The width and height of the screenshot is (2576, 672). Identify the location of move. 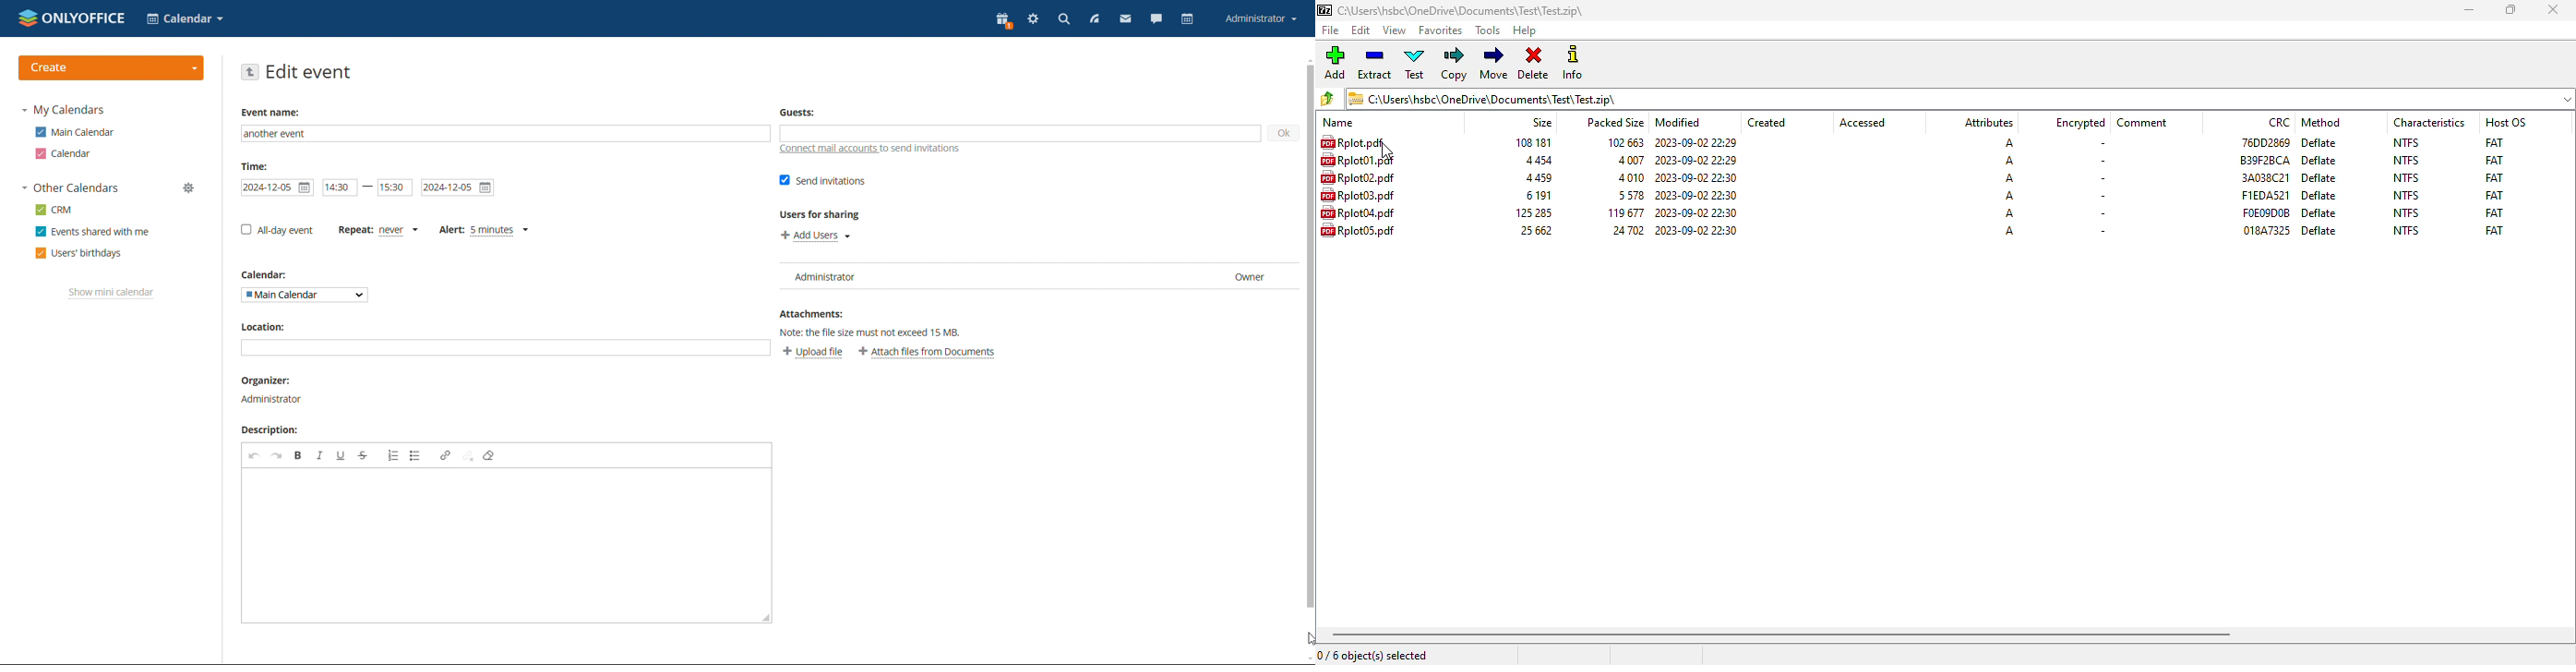
(1493, 63).